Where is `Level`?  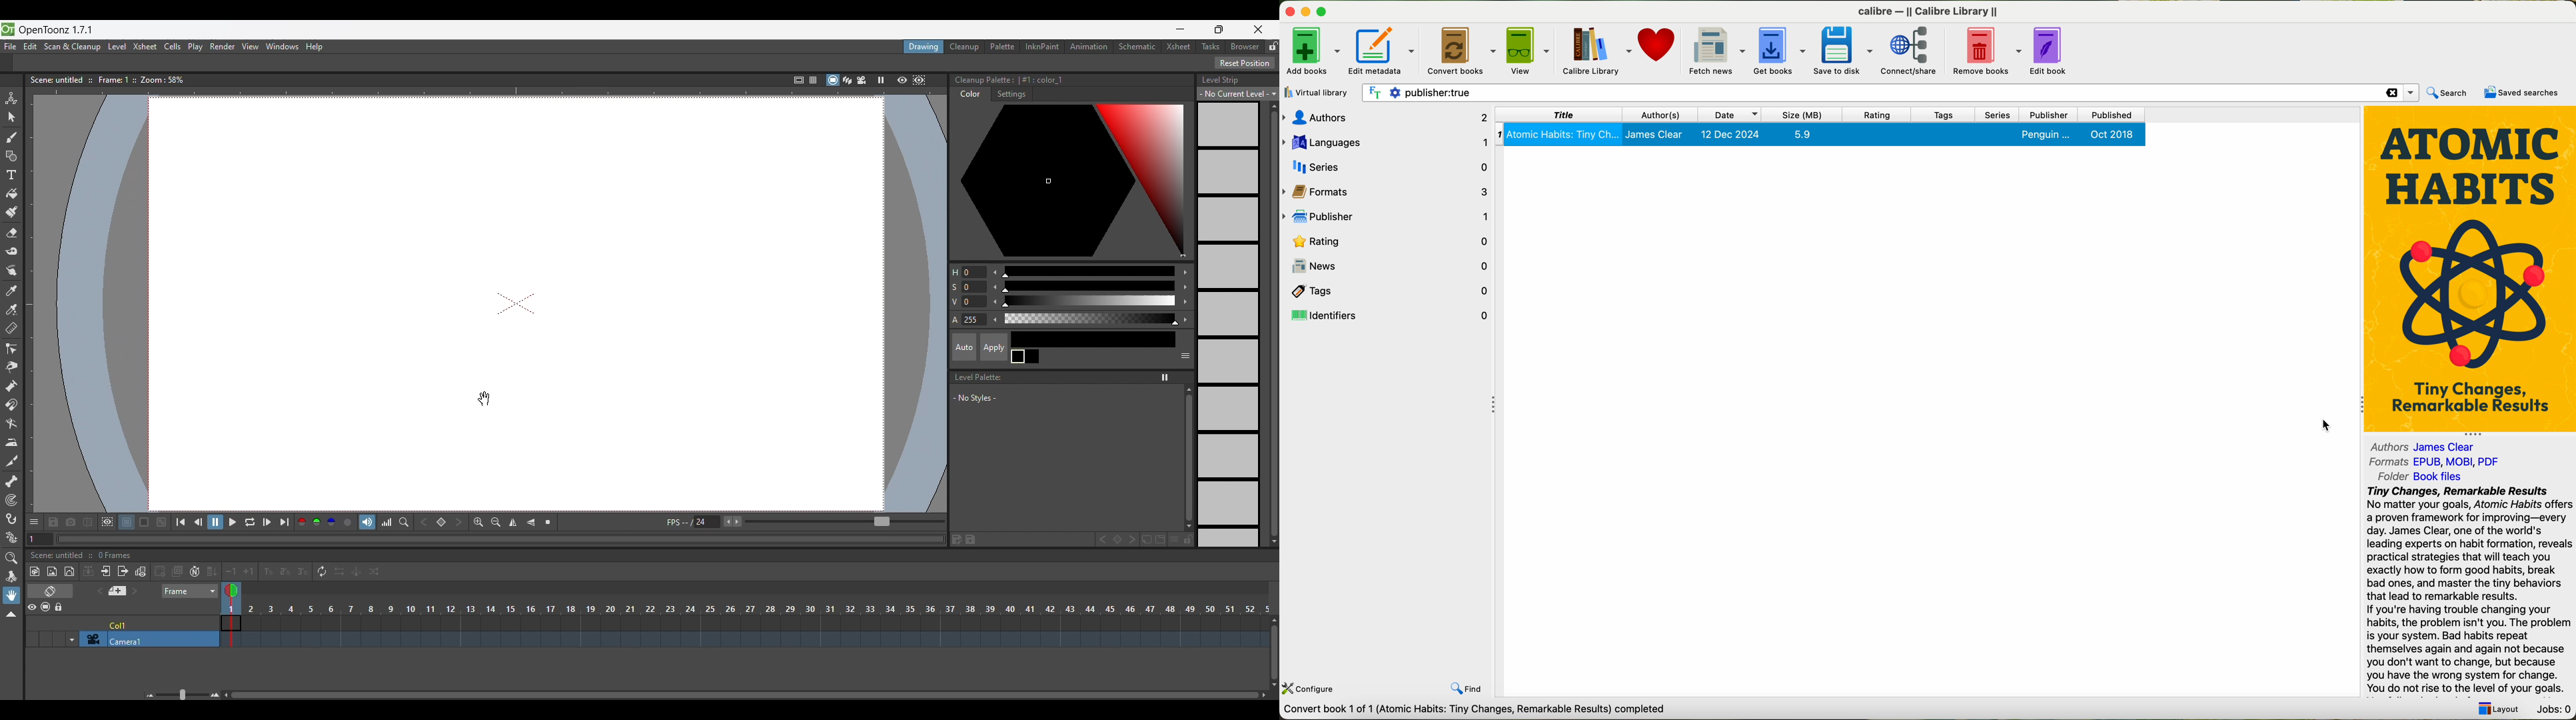
Level is located at coordinates (117, 47).